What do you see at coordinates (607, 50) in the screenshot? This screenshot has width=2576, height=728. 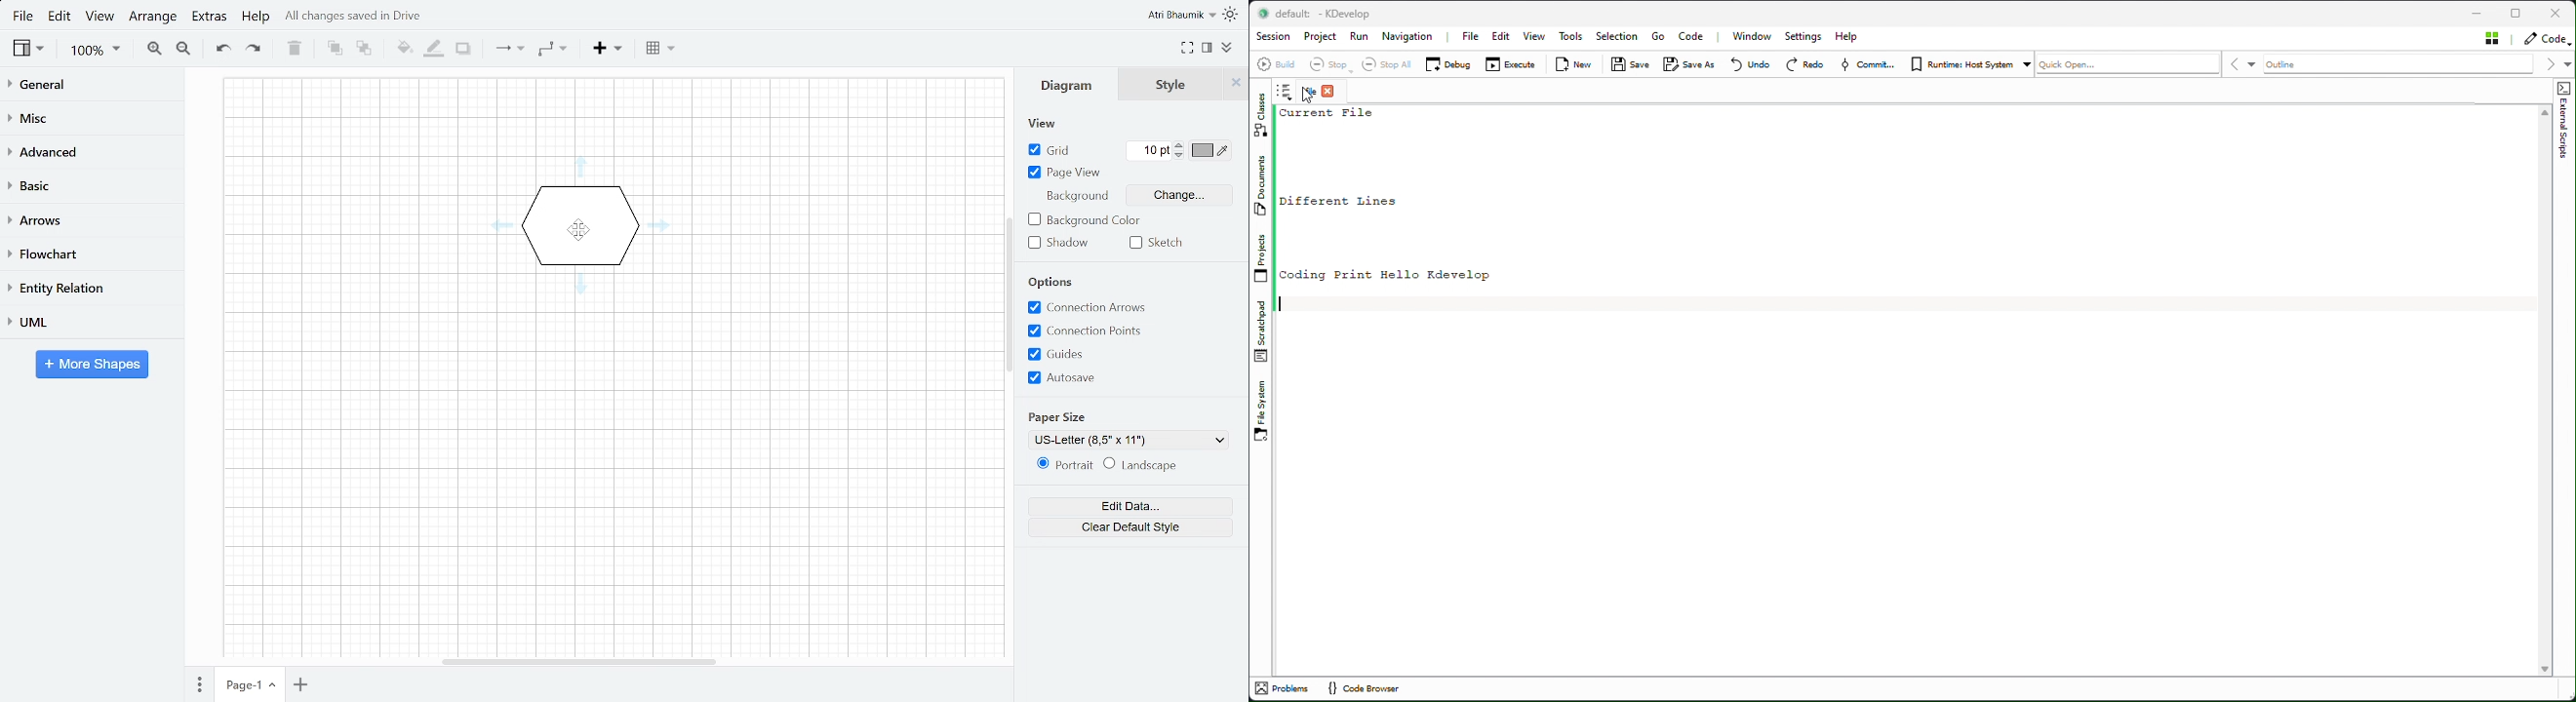 I see `Insert` at bounding box center [607, 50].